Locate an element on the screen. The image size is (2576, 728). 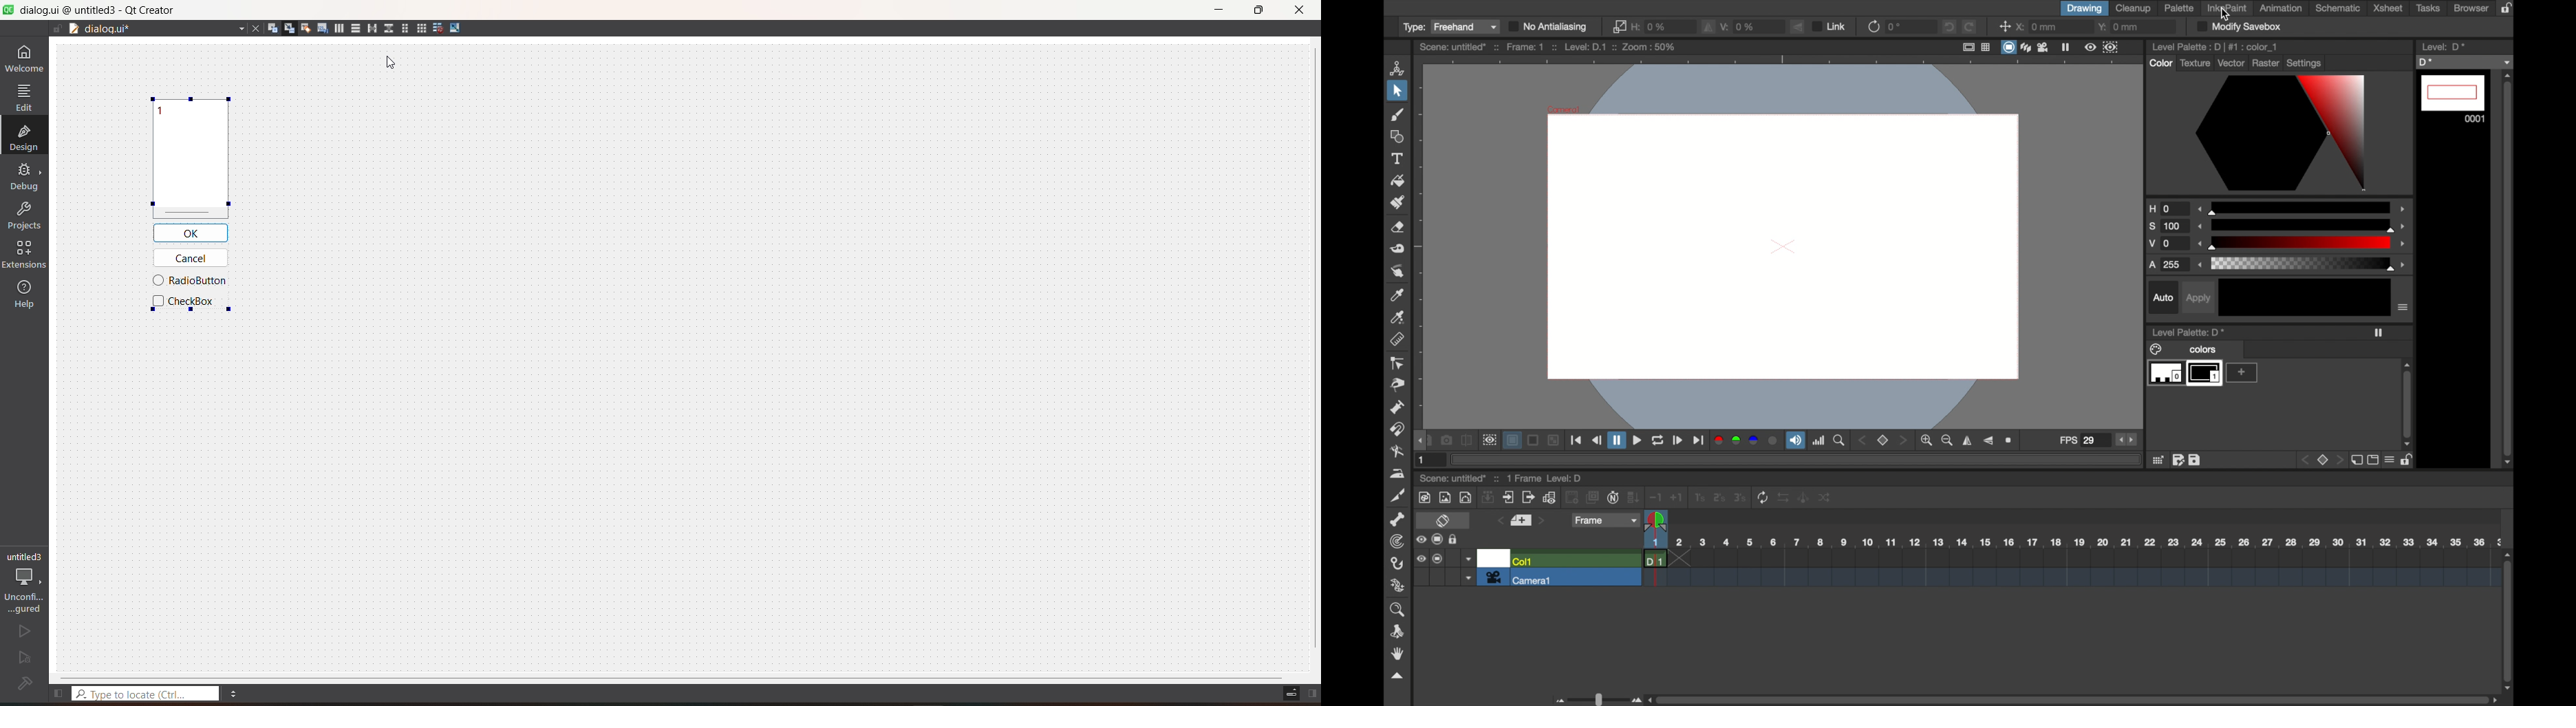
debug is located at coordinates (26, 175).